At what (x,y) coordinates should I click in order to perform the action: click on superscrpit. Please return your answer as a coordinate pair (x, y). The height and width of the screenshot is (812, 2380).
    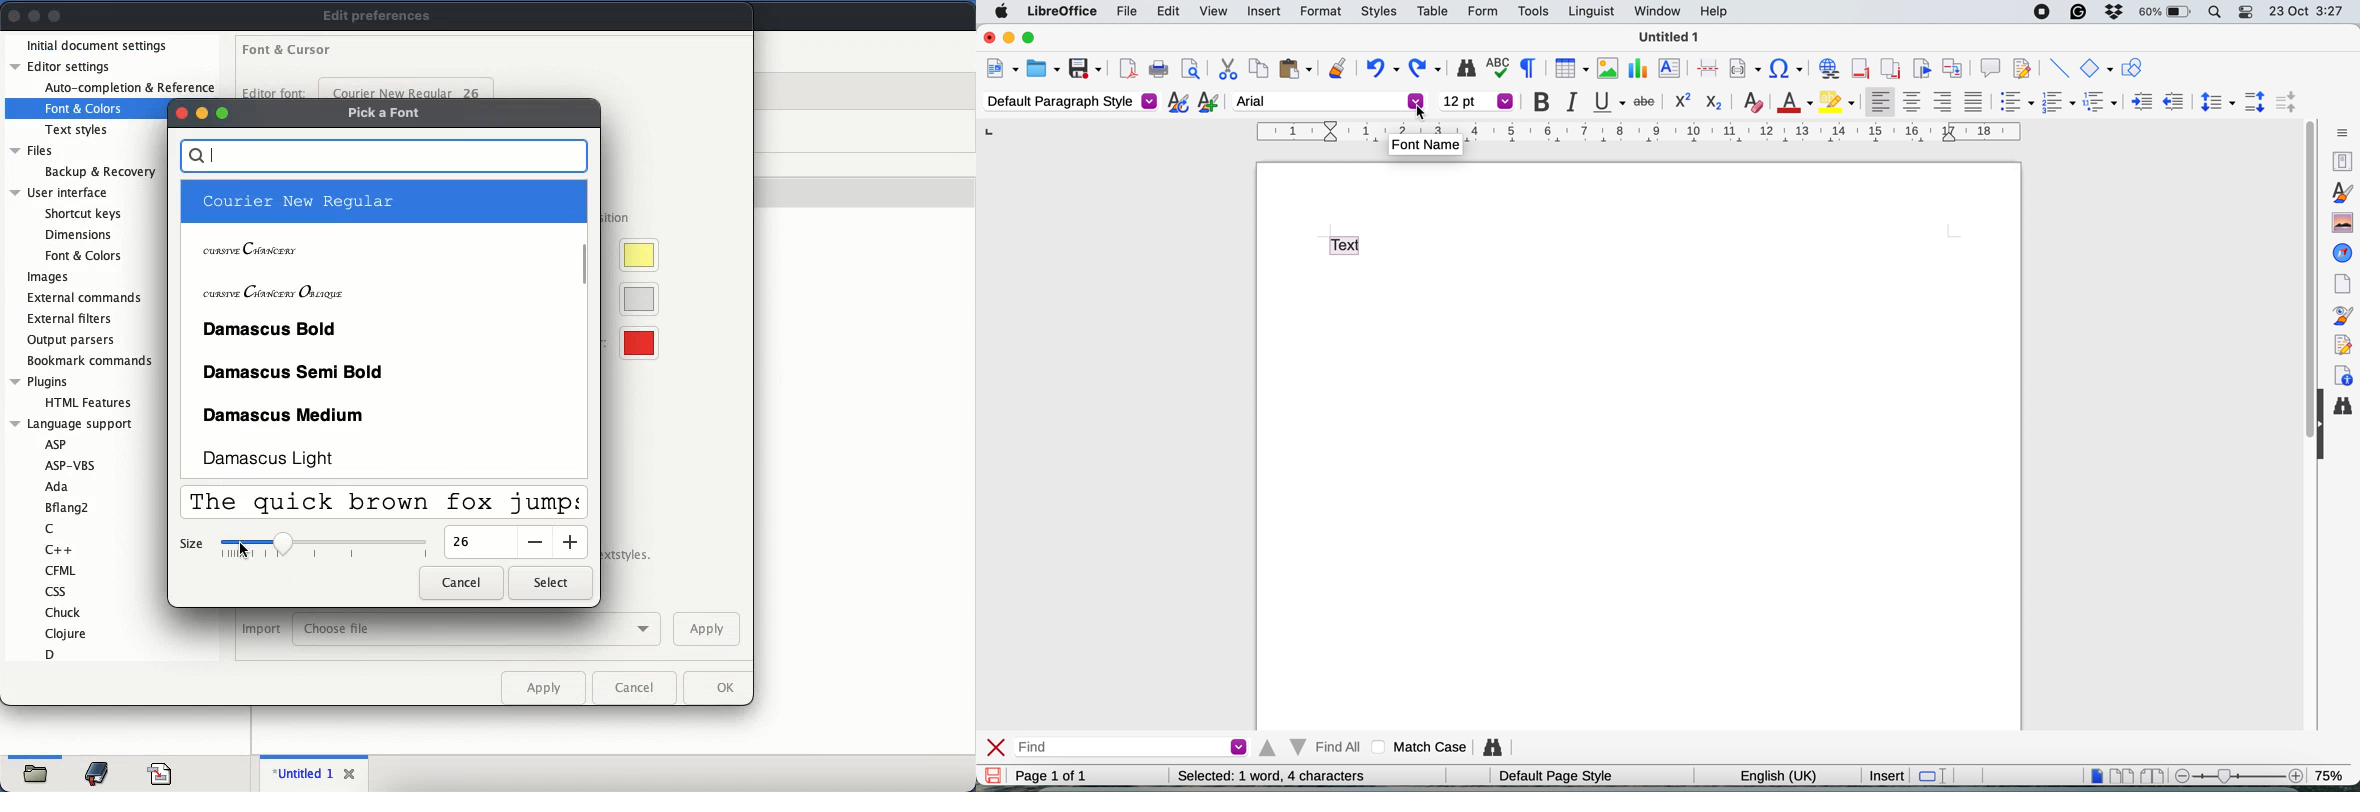
    Looking at the image, I should click on (1684, 102).